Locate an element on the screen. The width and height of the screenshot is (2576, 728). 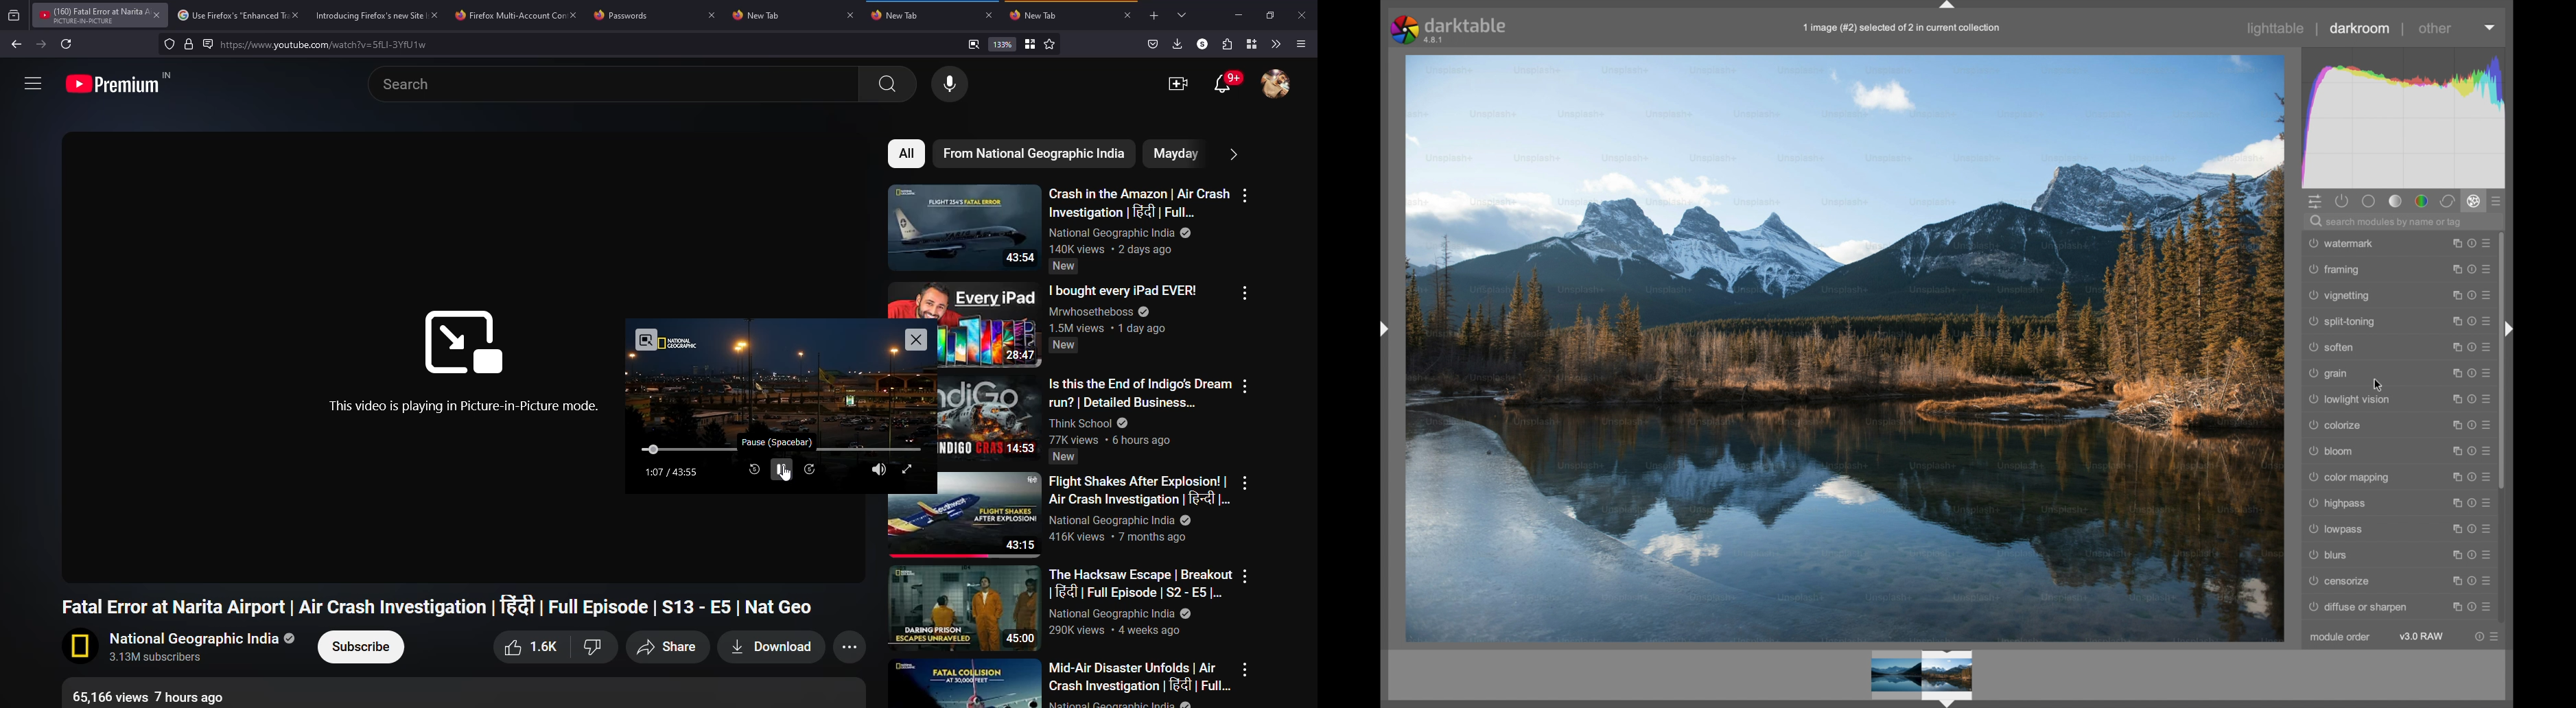
video text description is located at coordinates (1139, 508).